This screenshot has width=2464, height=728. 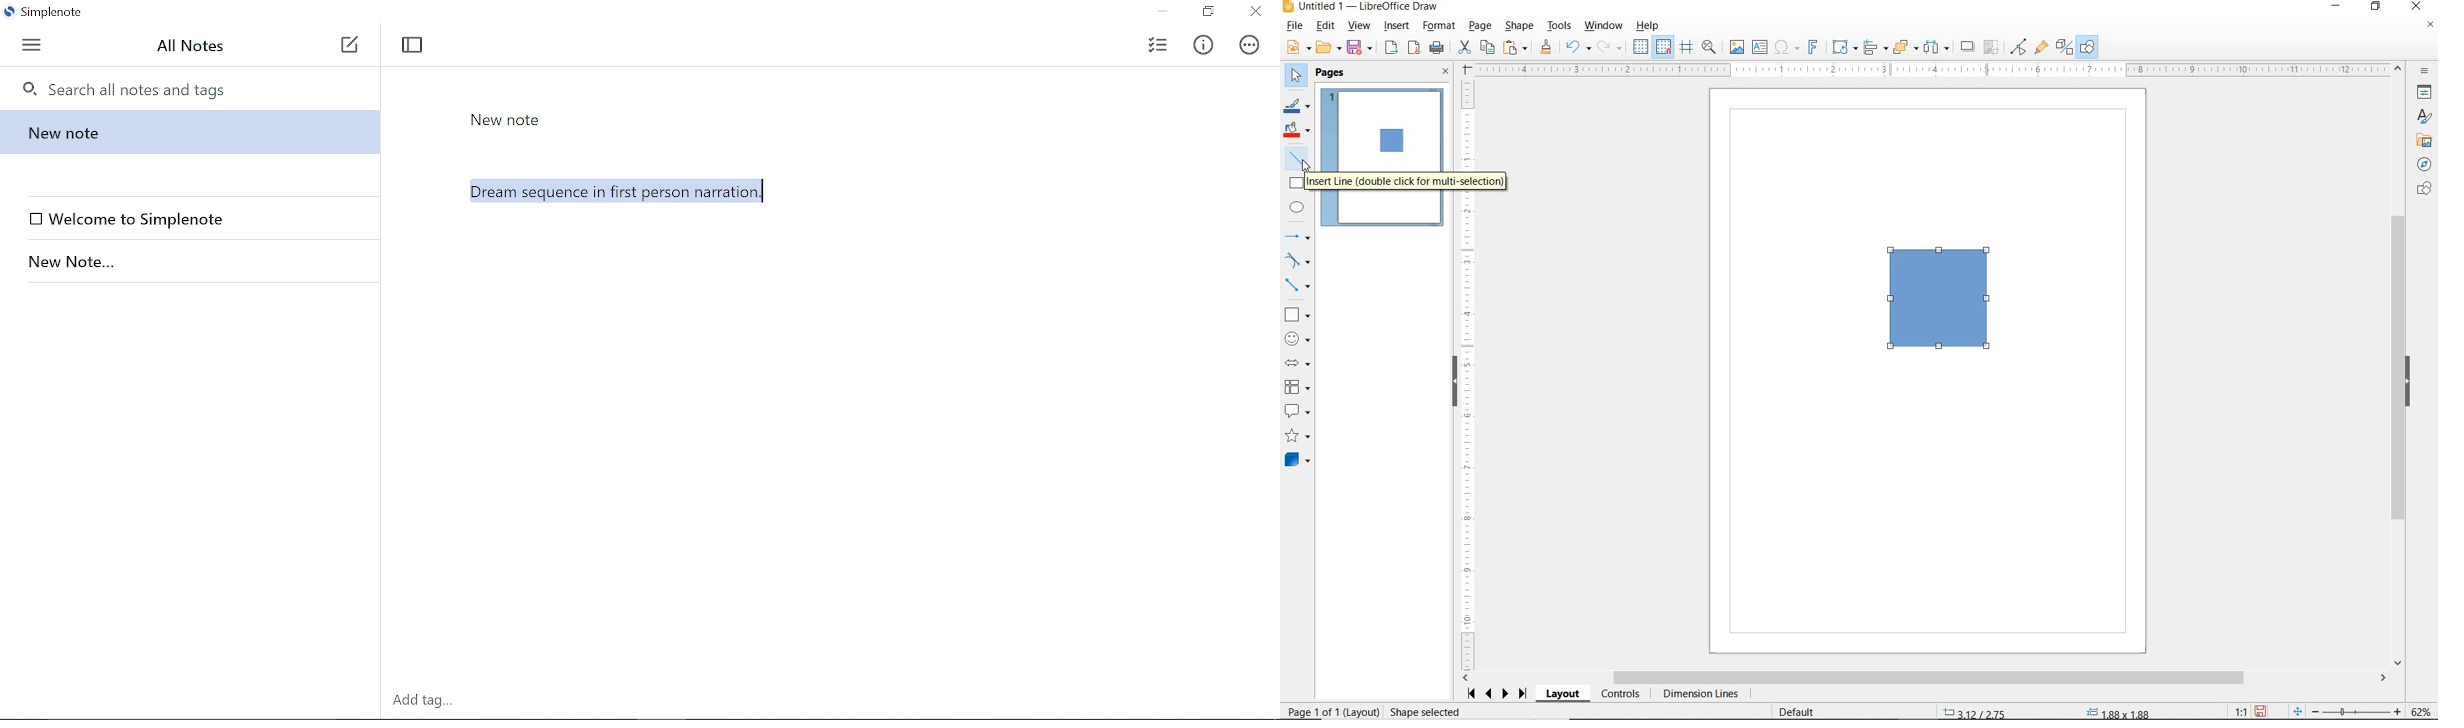 What do you see at coordinates (1296, 312) in the screenshot?
I see `BASIC SHAPES` at bounding box center [1296, 312].